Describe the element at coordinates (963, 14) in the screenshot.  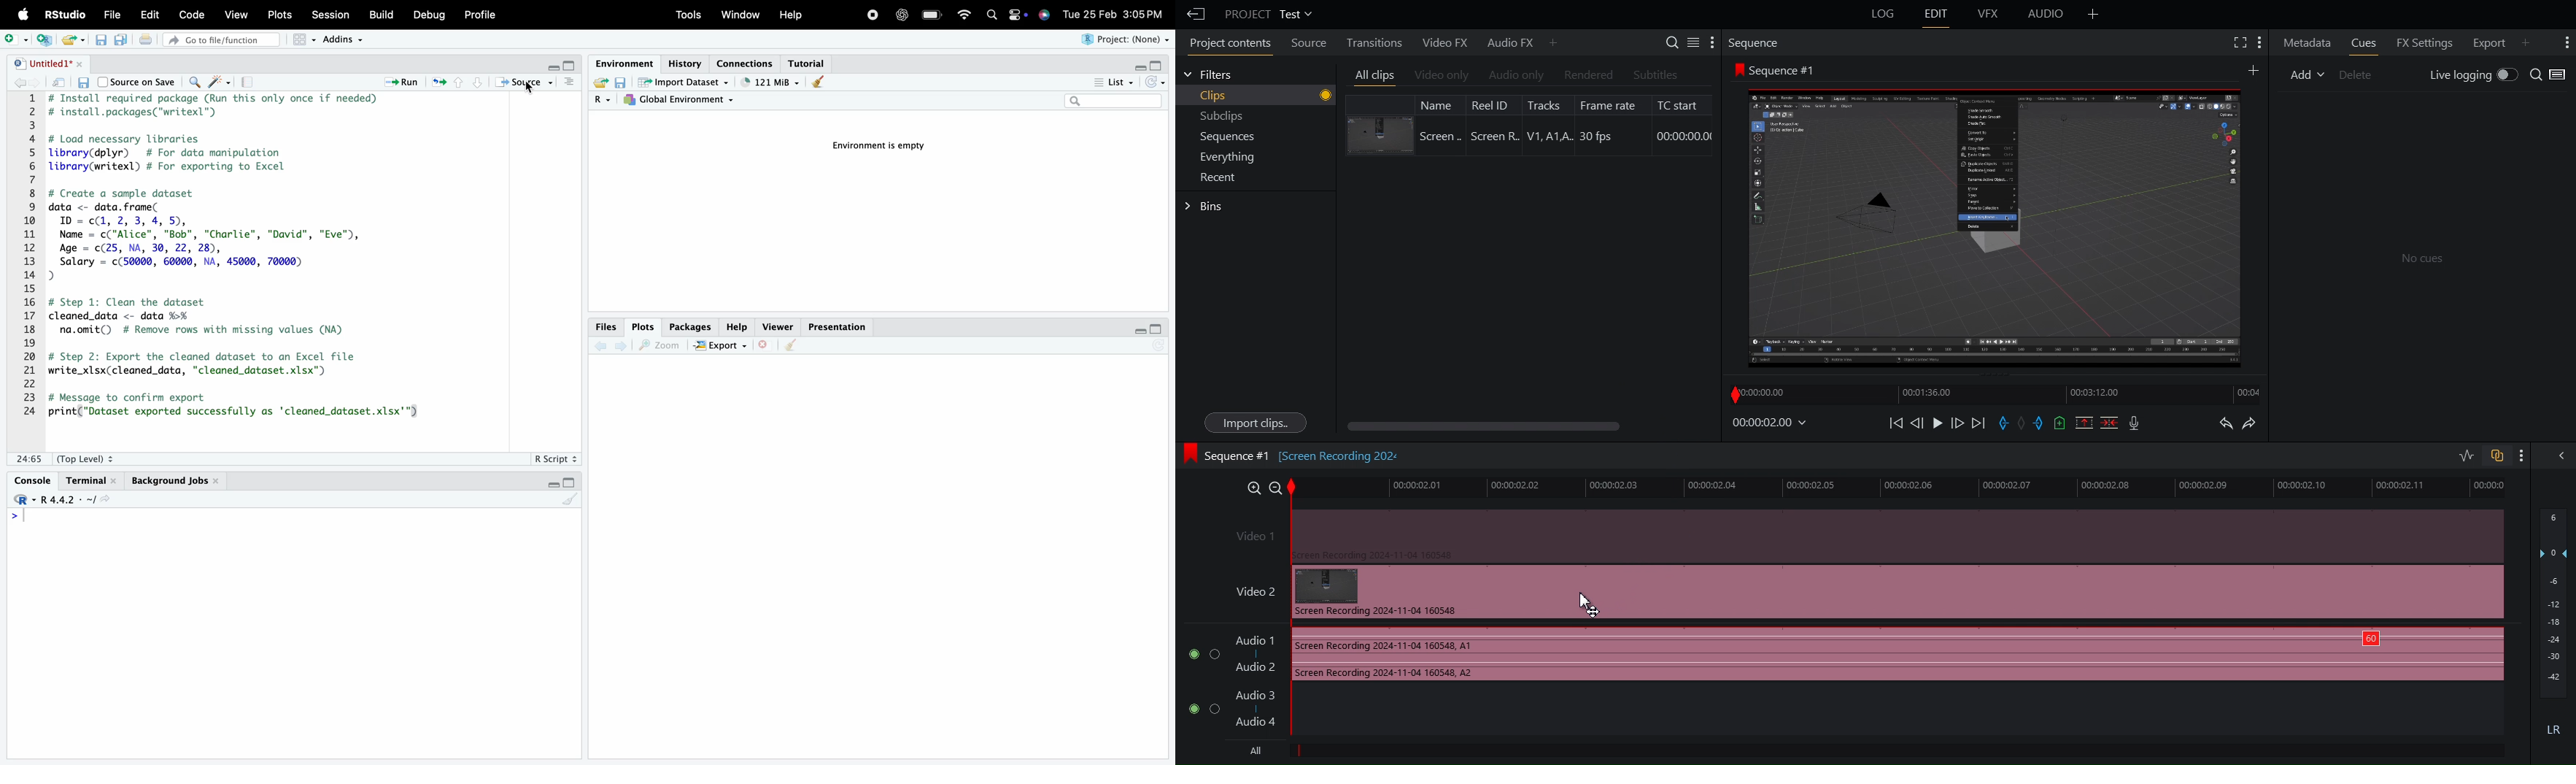
I see `Wifi` at that location.